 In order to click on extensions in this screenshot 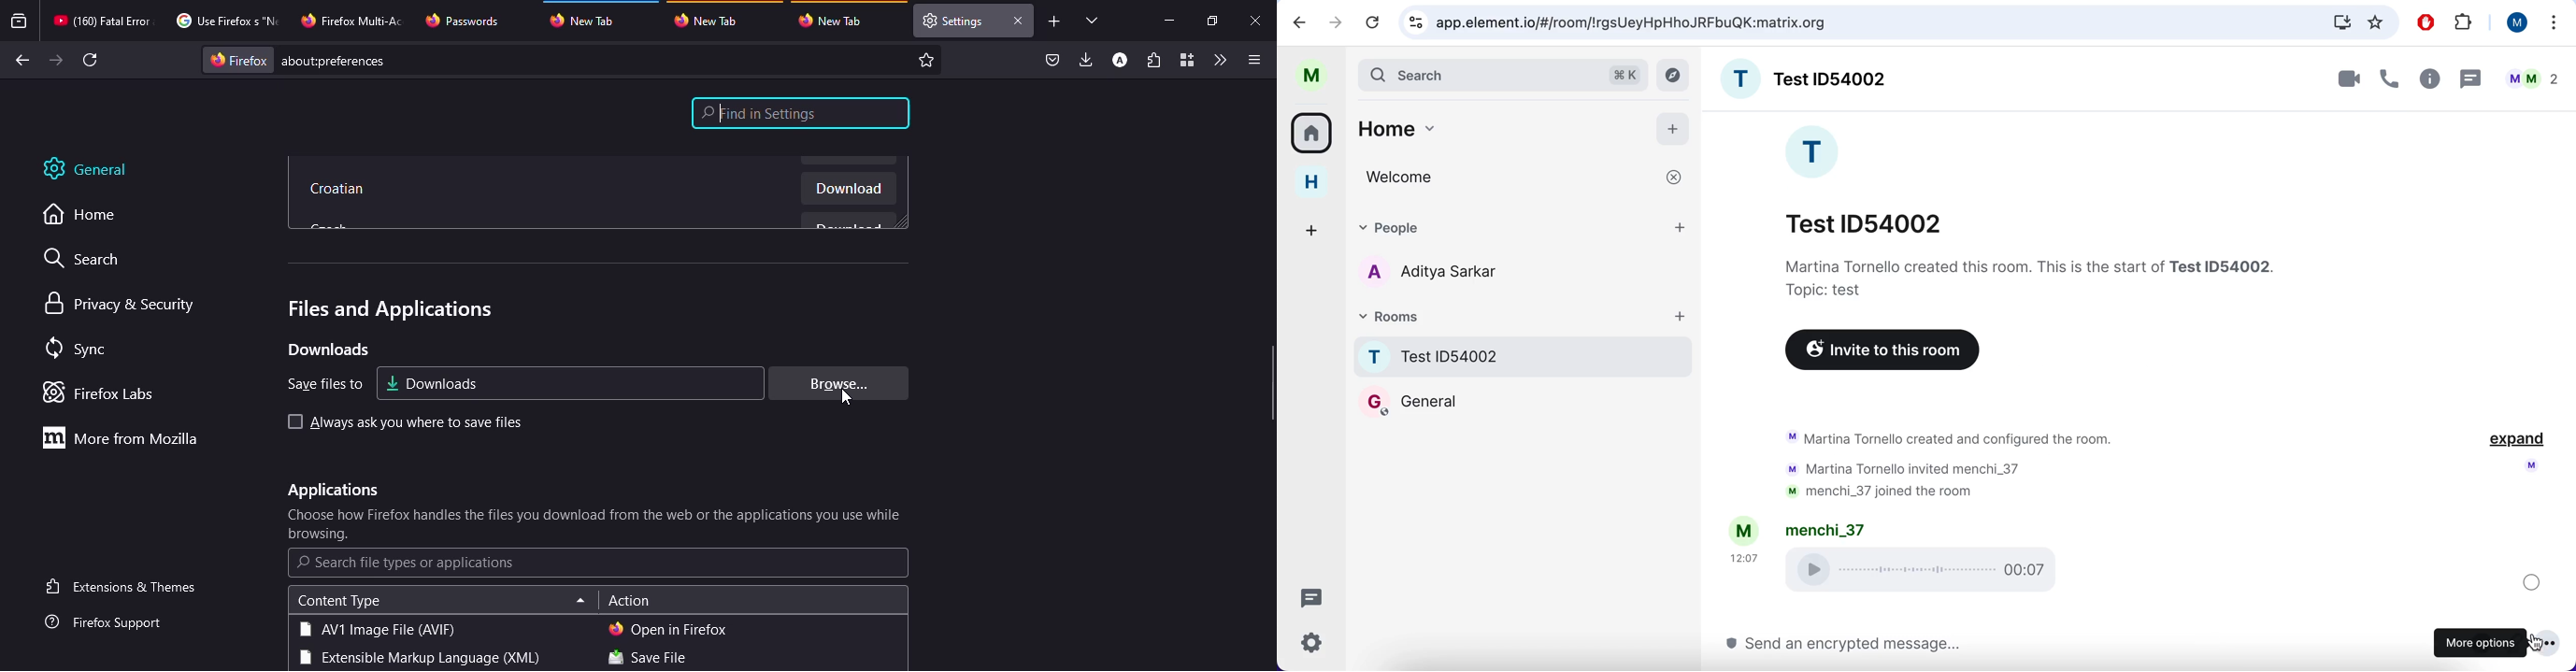, I will do `click(1153, 62)`.